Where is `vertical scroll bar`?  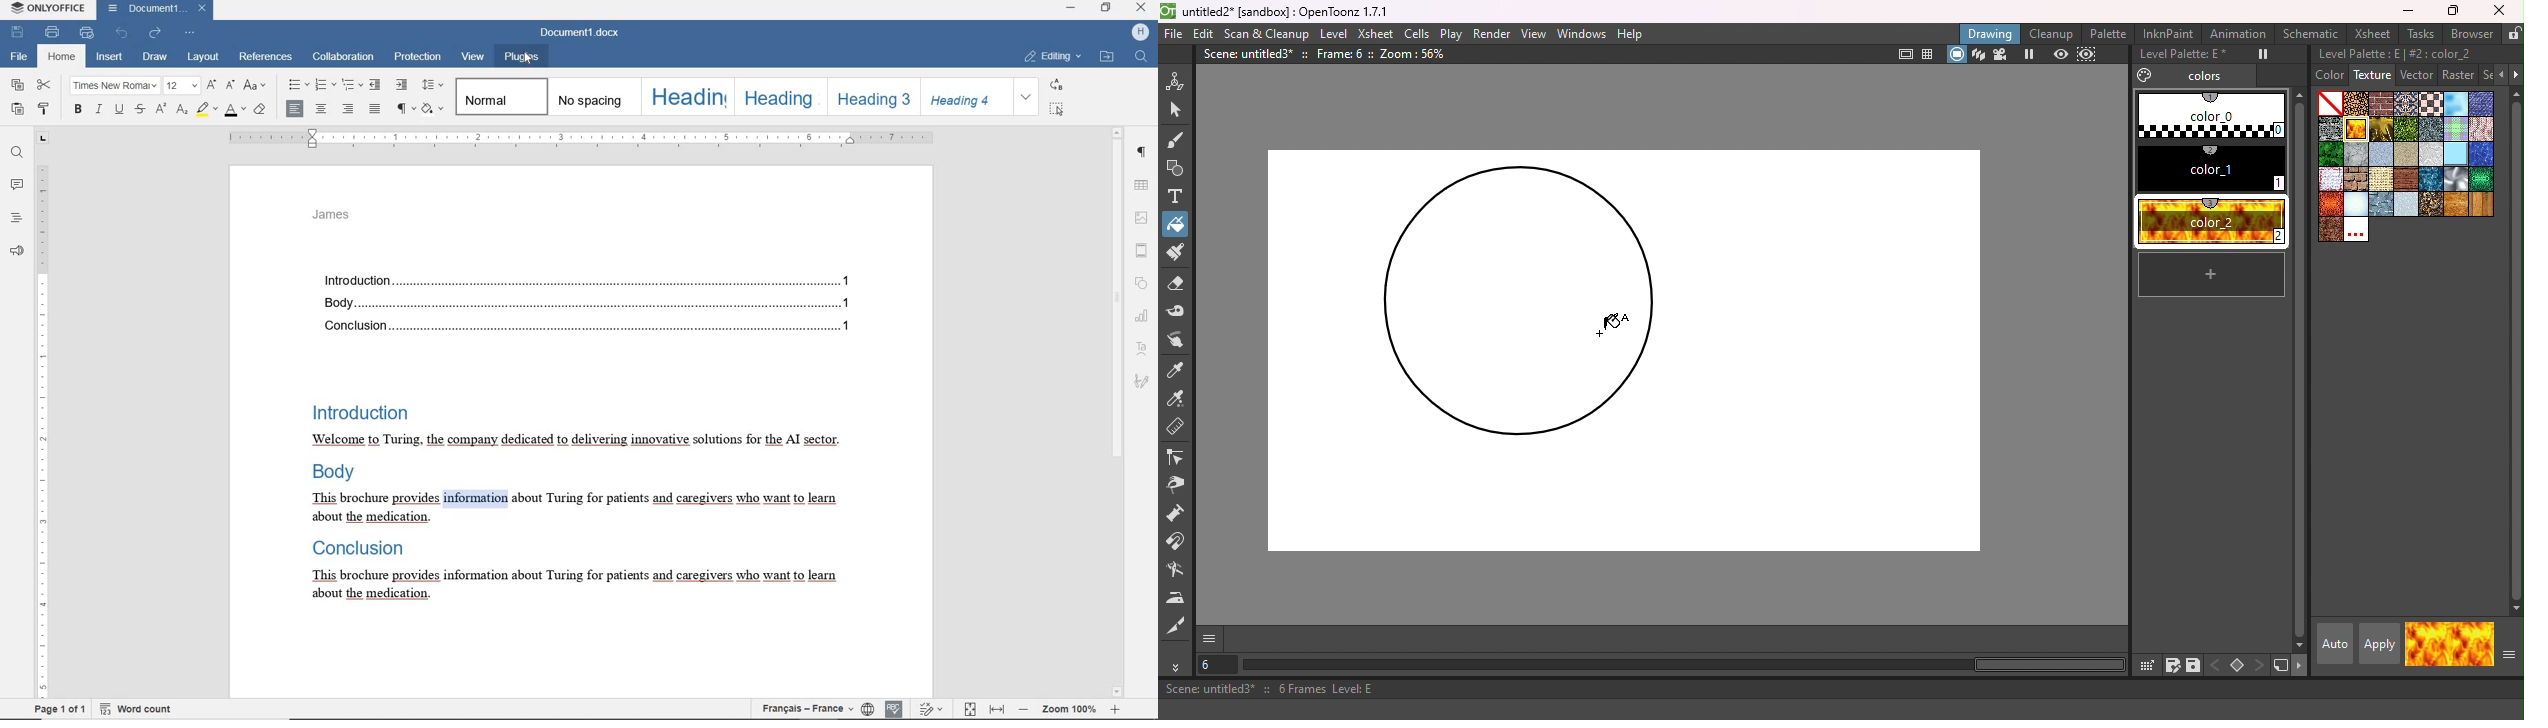
vertical scroll bar is located at coordinates (2297, 369).